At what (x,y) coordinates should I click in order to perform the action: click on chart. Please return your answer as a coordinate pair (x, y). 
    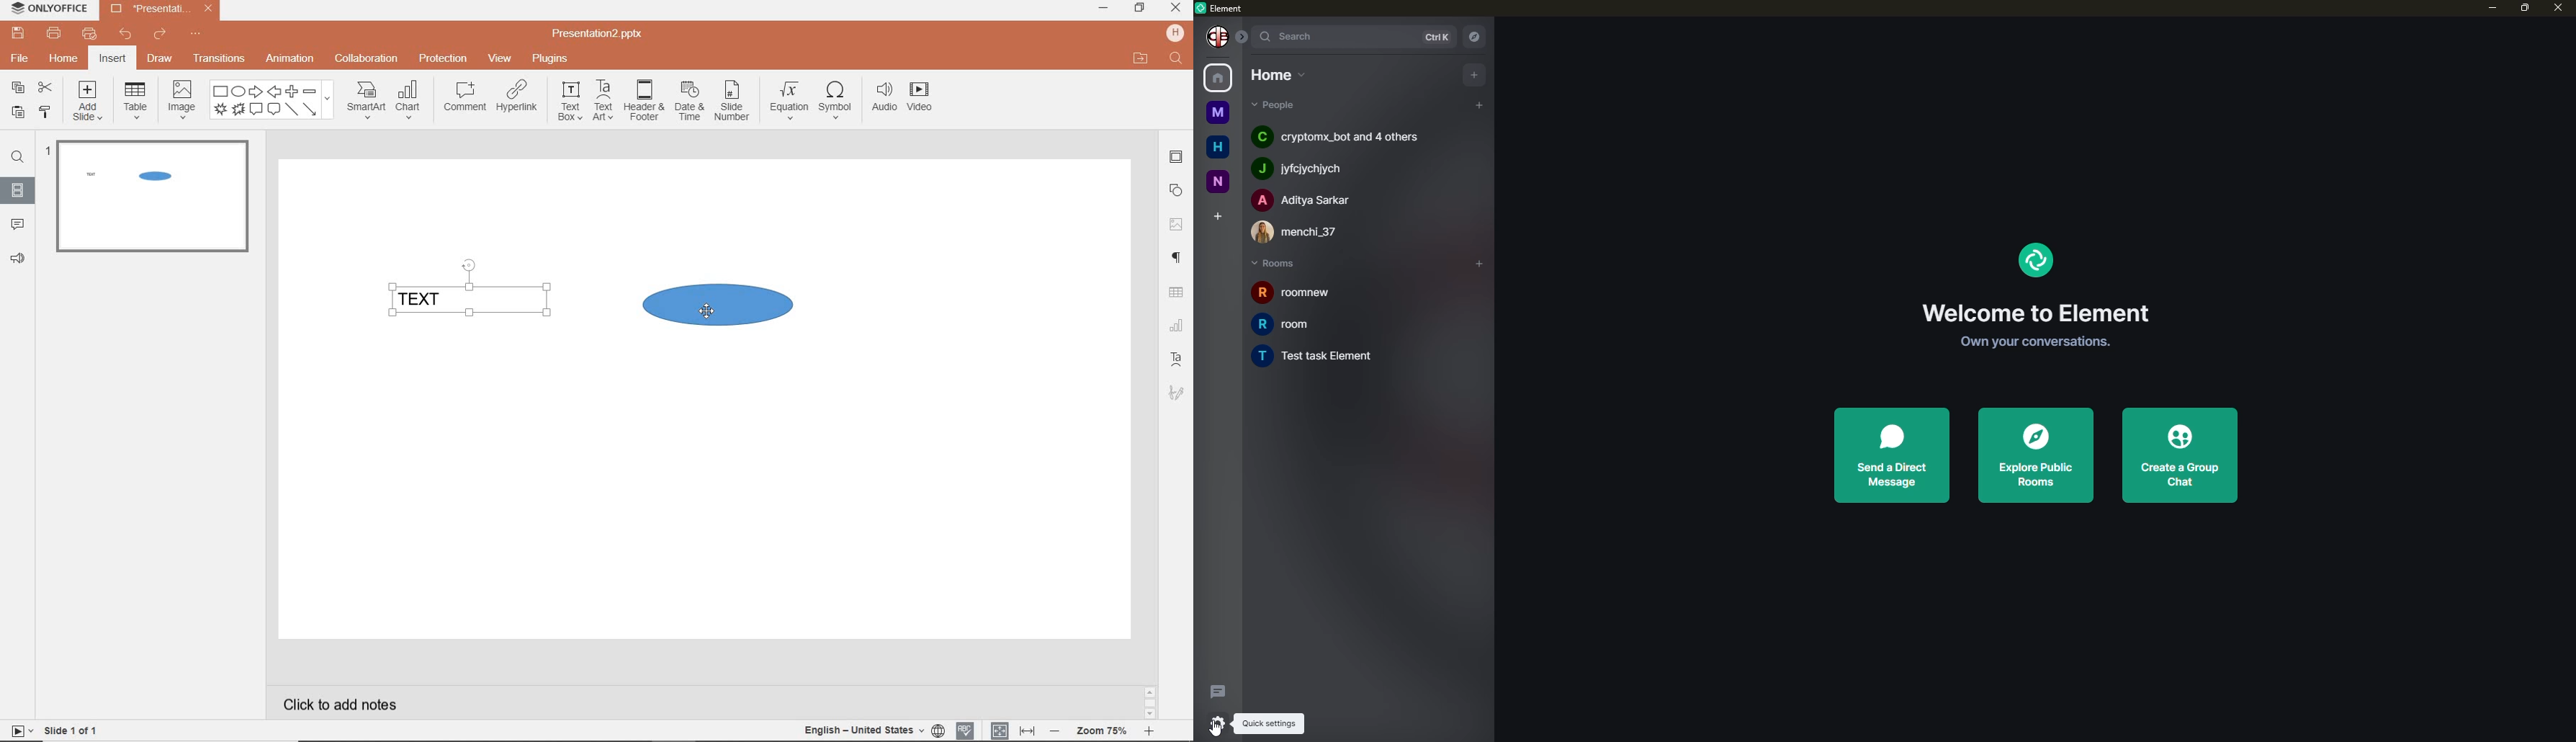
    Looking at the image, I should click on (411, 99).